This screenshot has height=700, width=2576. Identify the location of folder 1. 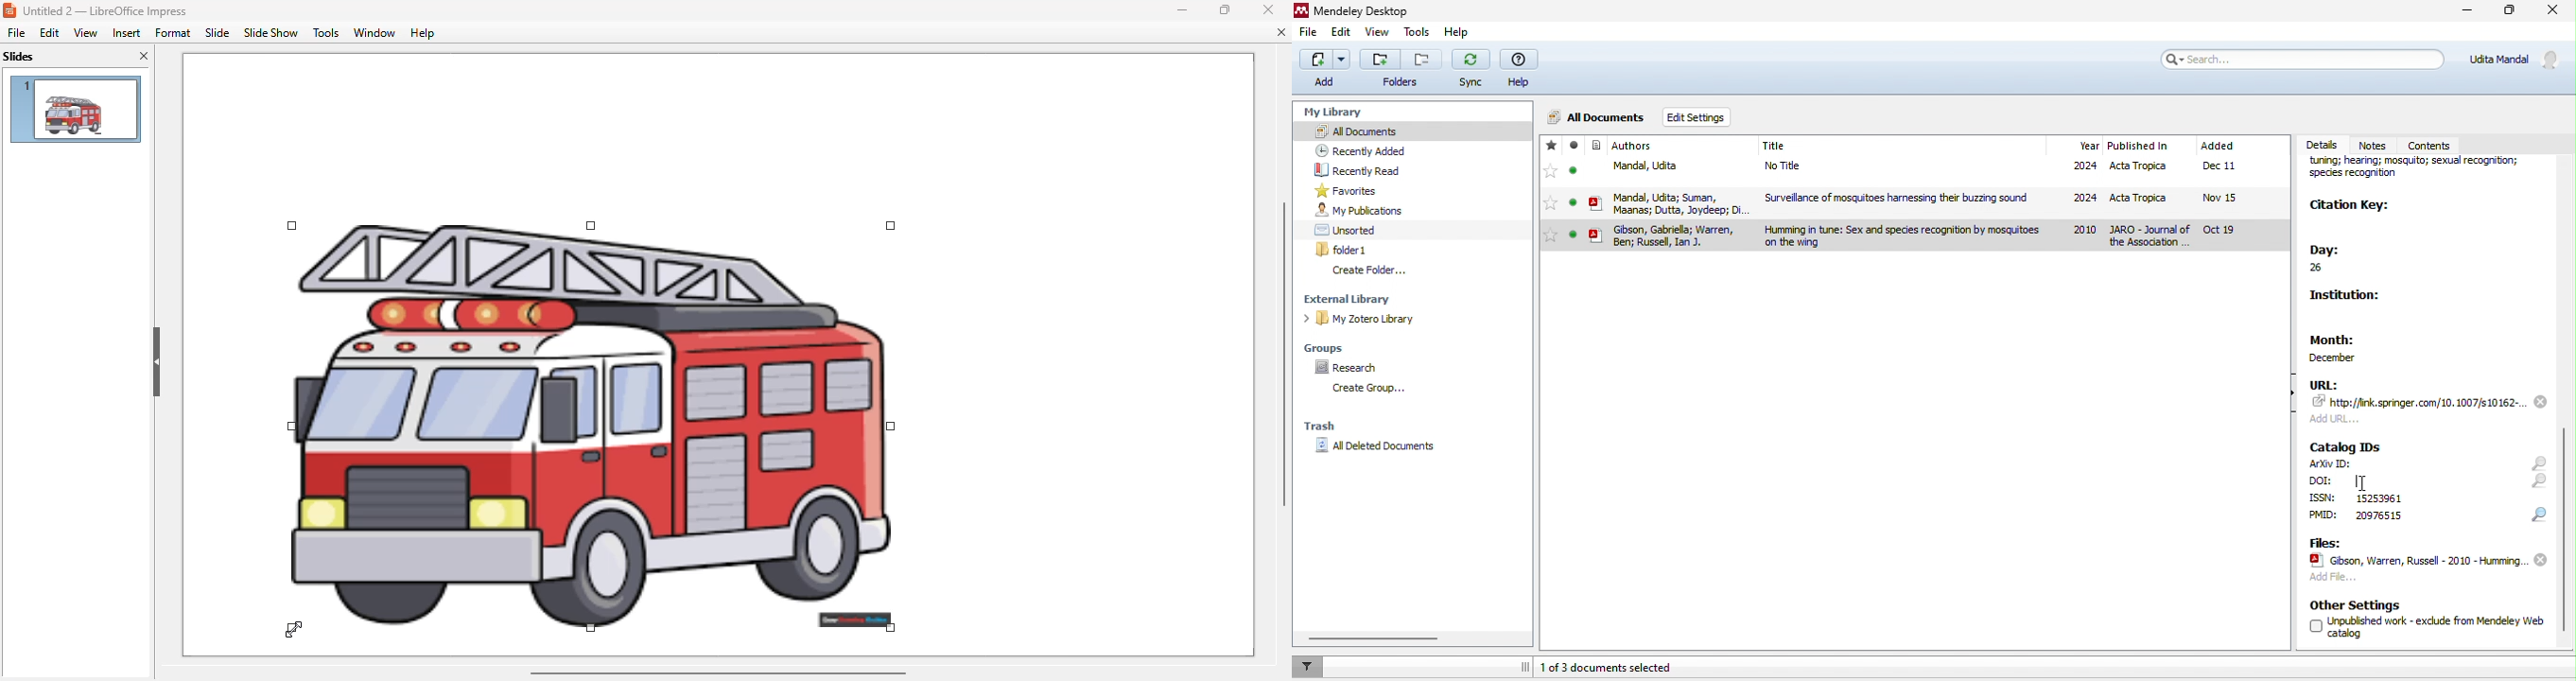
(1344, 249).